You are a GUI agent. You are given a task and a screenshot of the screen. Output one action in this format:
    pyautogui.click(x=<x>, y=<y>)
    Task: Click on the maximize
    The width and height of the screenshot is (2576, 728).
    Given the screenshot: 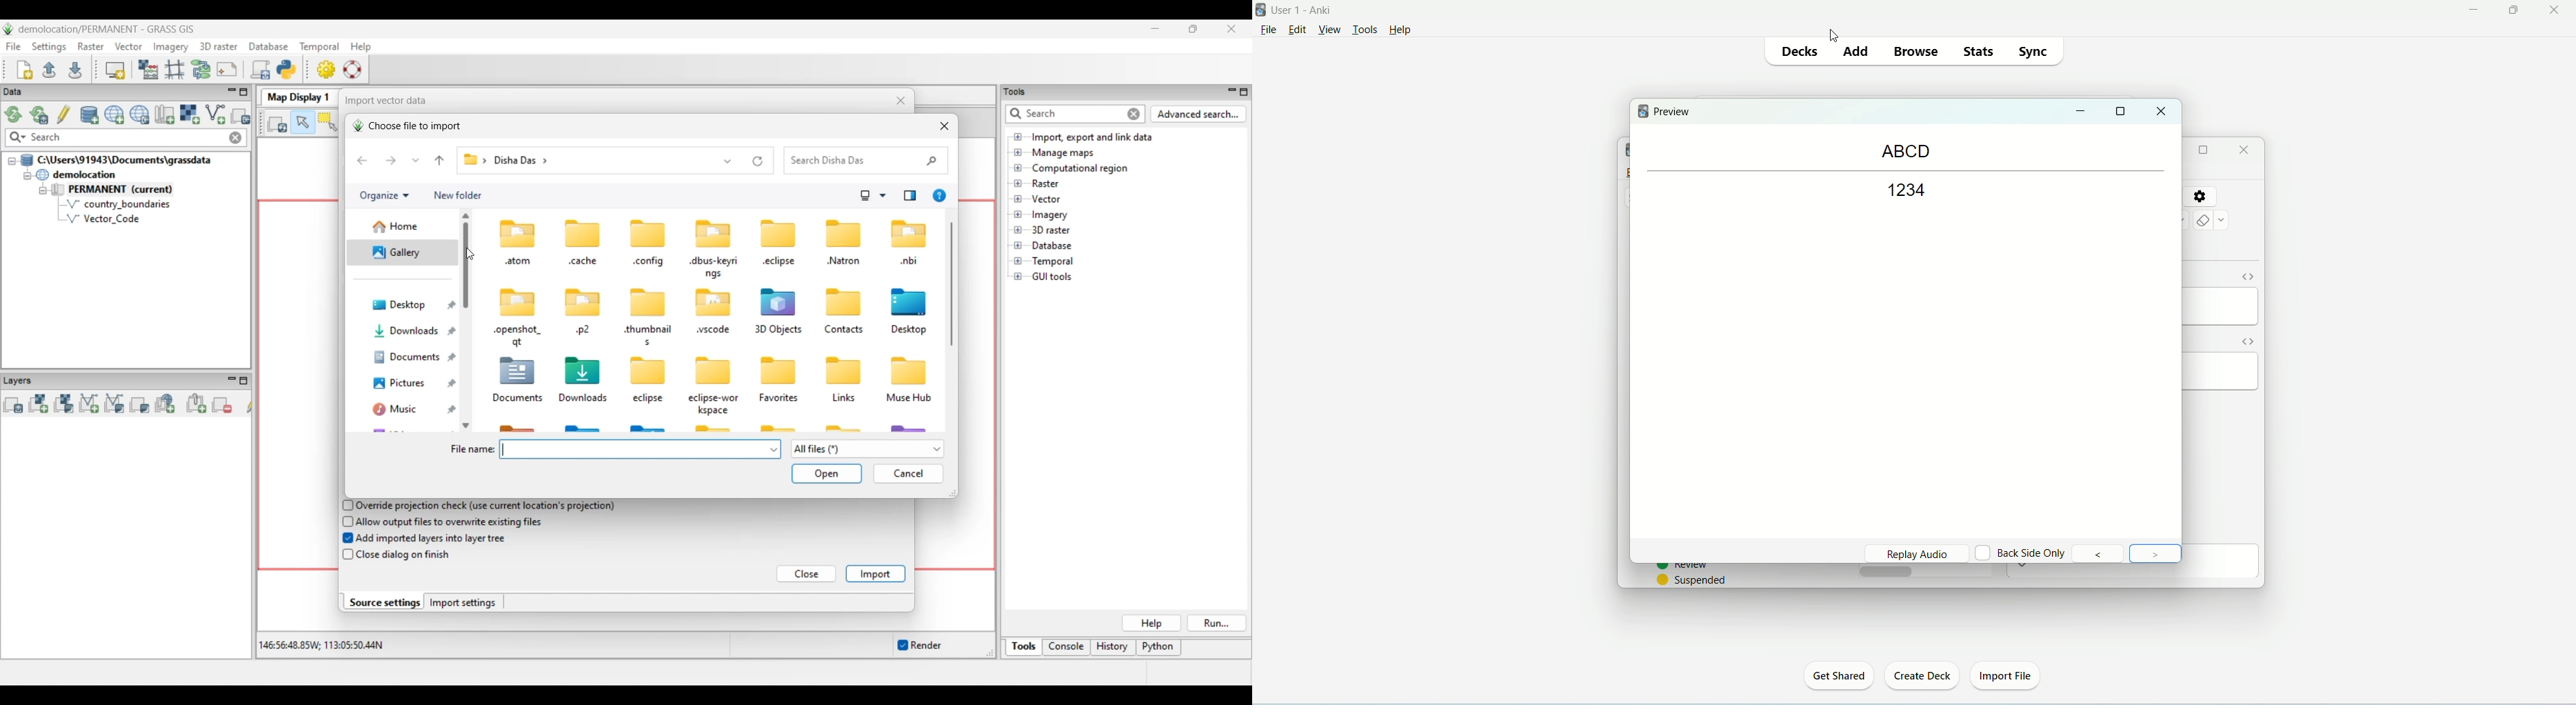 What is the action you would take?
    pyautogui.click(x=2203, y=150)
    